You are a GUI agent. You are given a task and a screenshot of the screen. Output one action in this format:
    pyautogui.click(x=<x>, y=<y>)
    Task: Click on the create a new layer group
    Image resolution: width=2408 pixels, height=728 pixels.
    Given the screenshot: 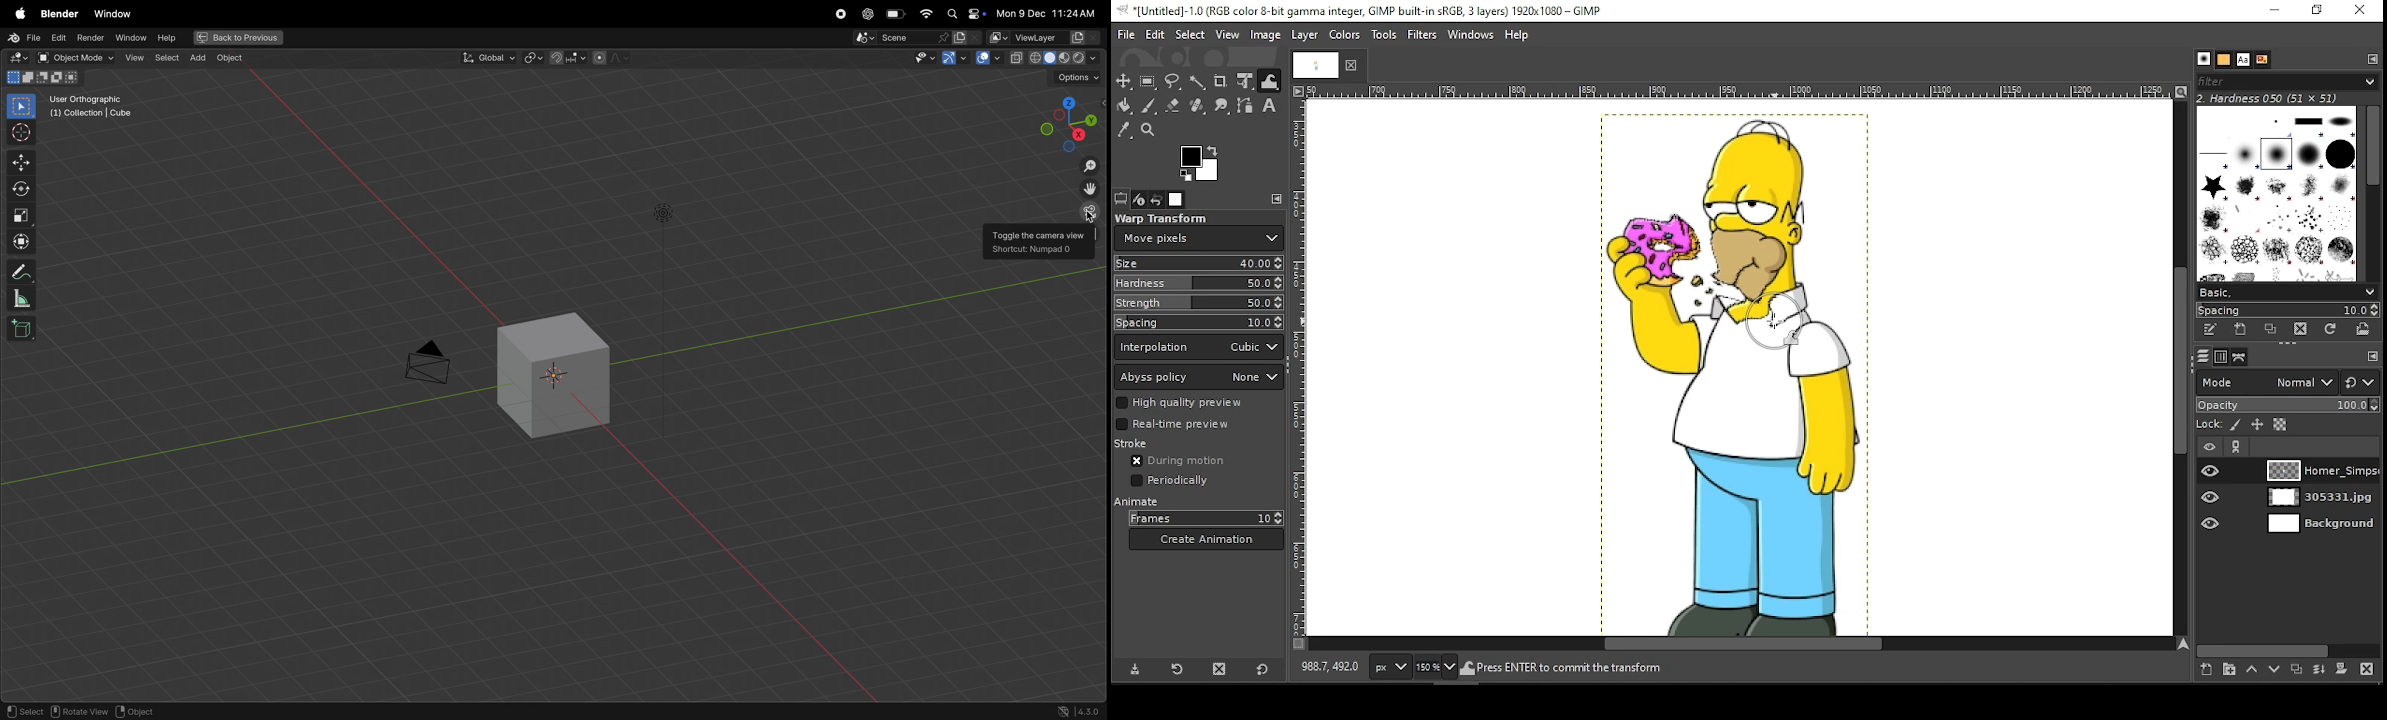 What is the action you would take?
    pyautogui.click(x=2231, y=671)
    